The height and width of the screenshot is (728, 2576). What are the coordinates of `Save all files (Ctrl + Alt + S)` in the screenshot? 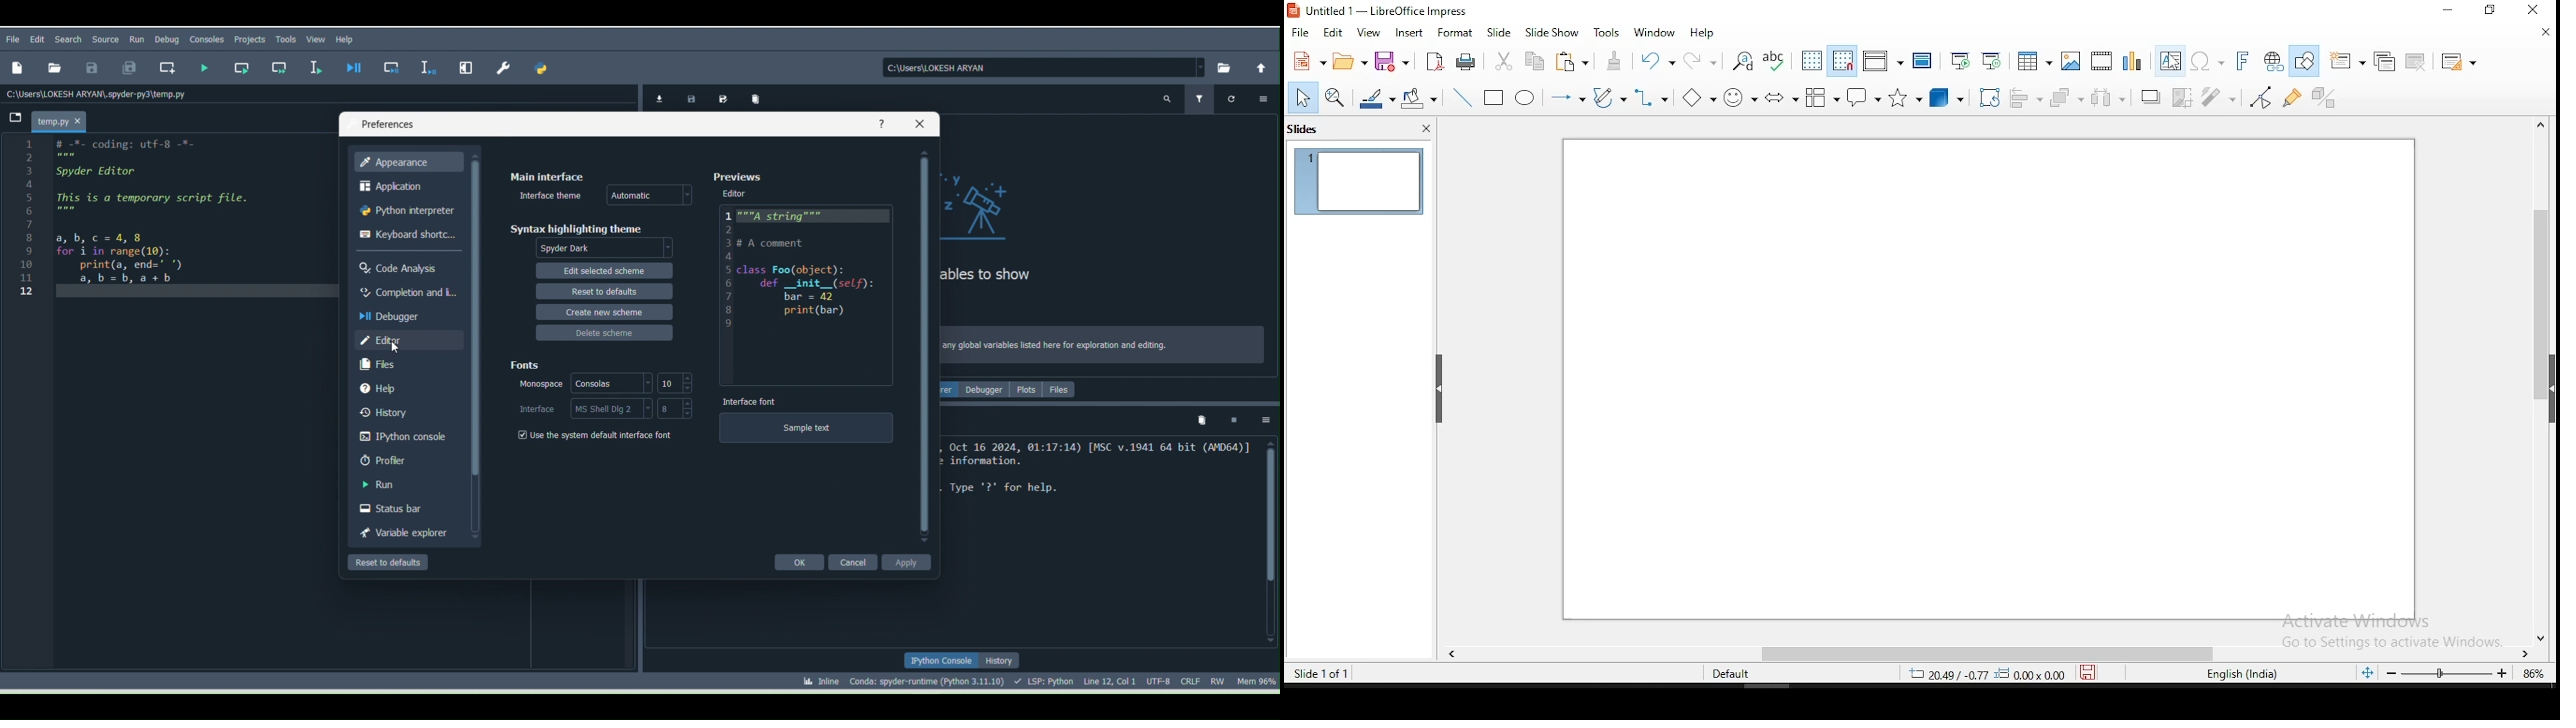 It's located at (123, 69).